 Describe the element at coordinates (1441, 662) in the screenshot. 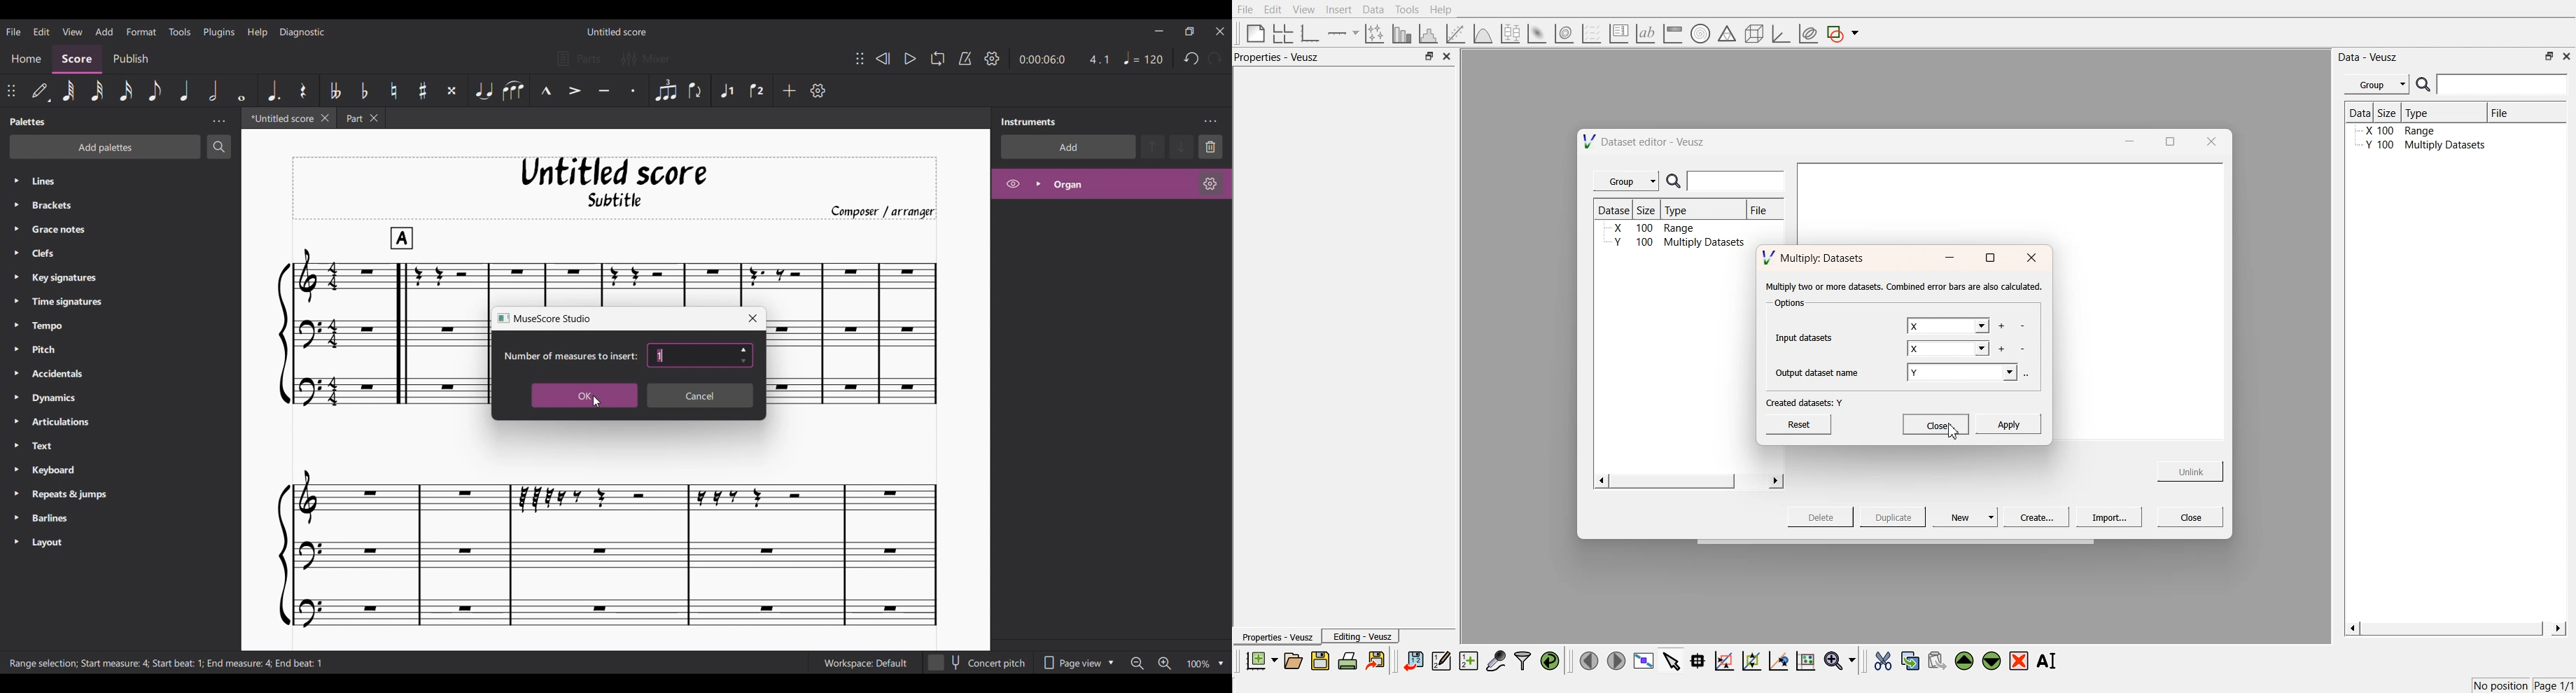

I see `edit and enter data points` at that location.